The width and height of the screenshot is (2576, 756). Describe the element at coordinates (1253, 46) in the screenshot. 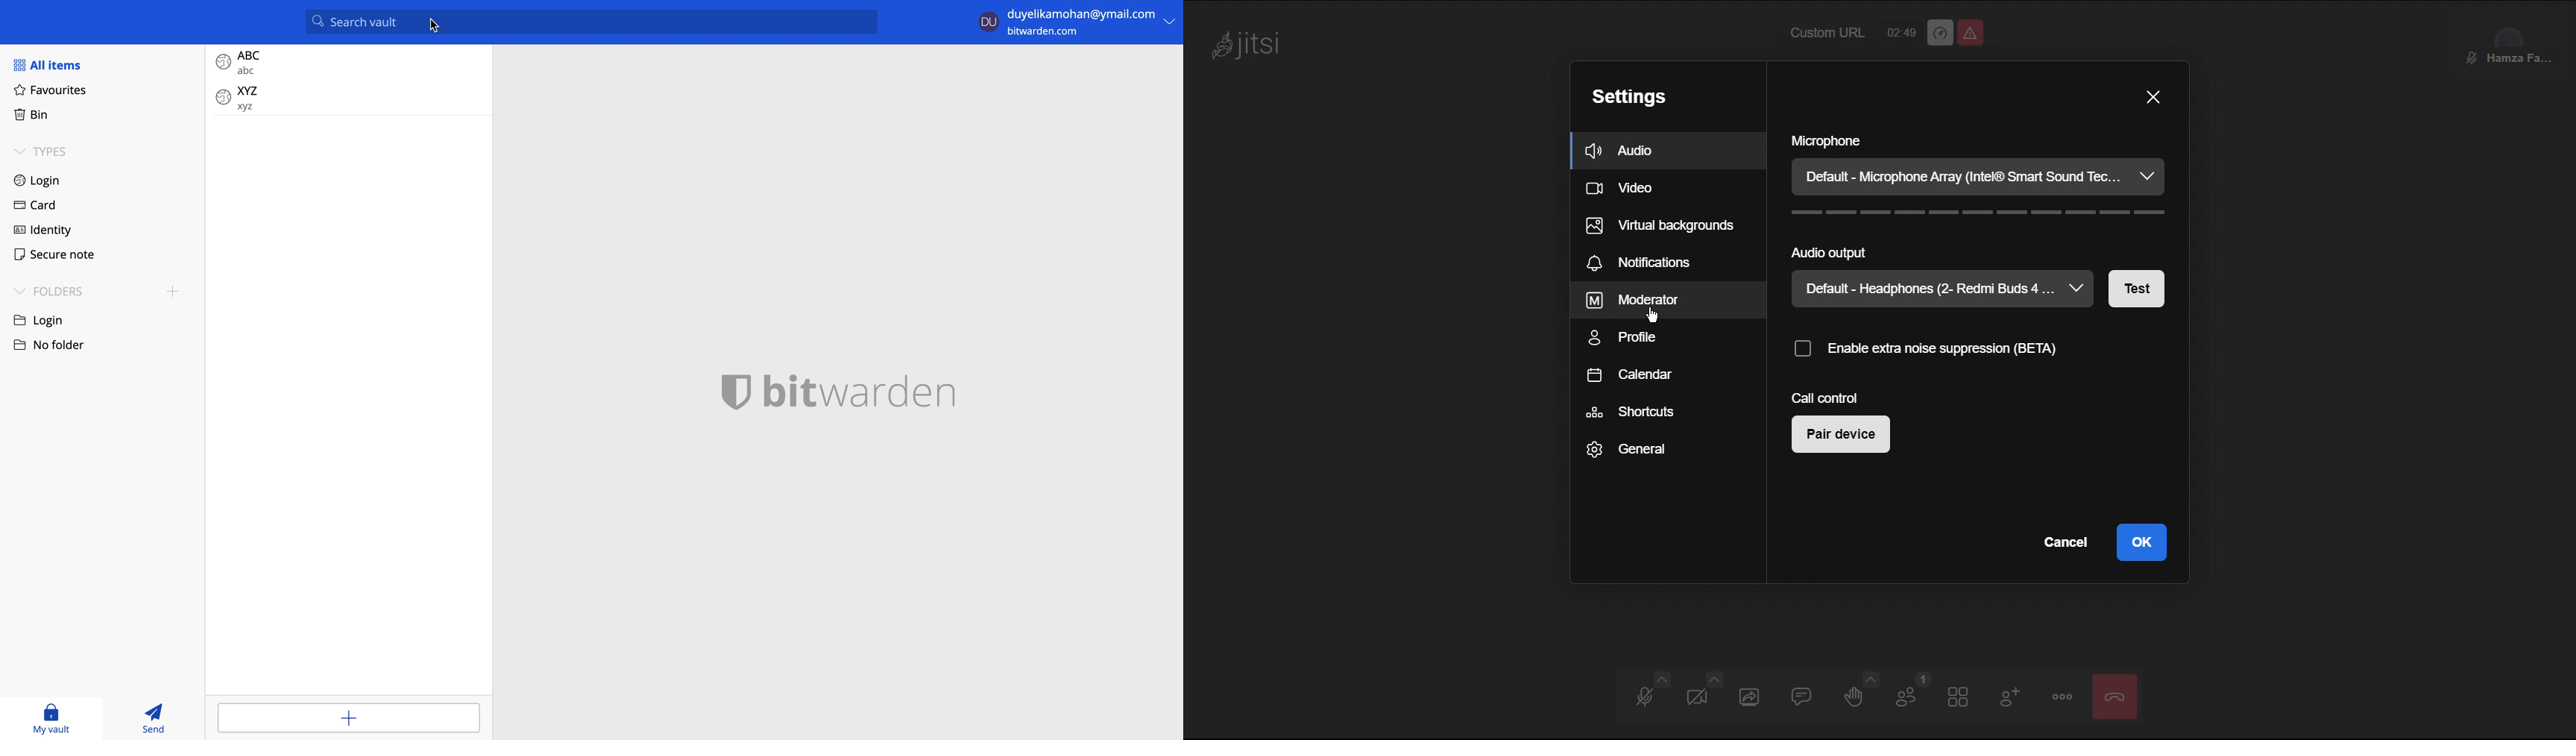

I see `Jitsi` at that location.